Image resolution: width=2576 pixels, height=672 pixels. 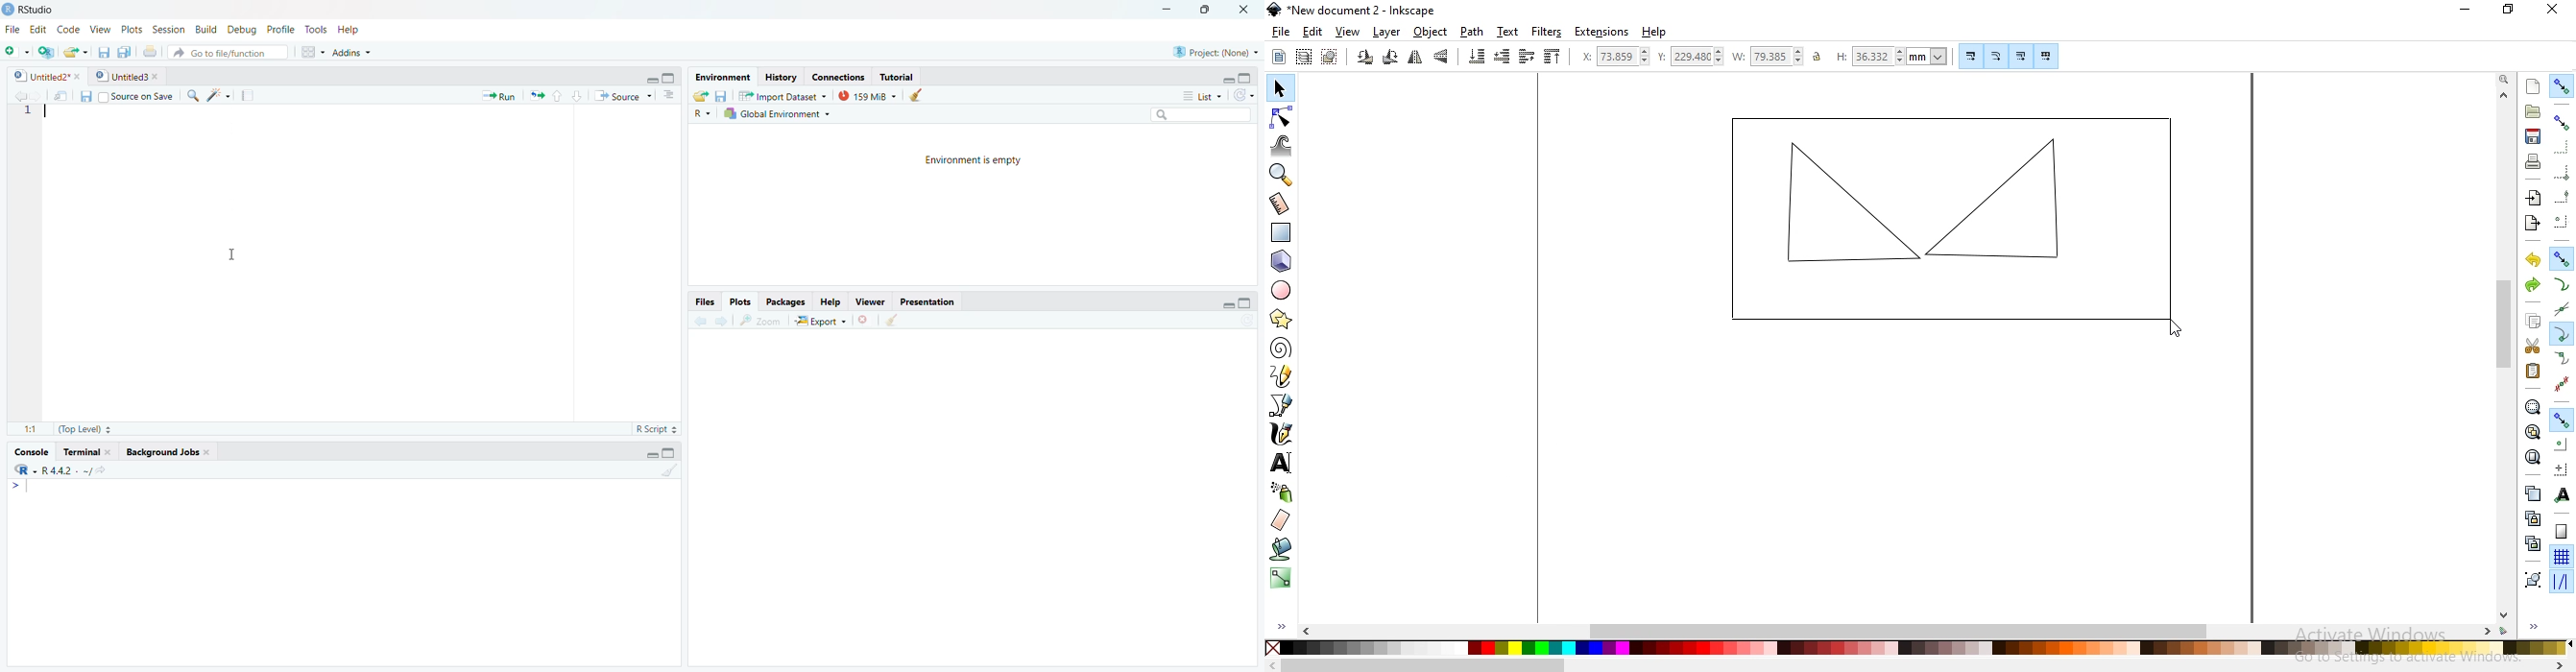 What do you see at coordinates (87, 453) in the screenshot?
I see `Terminal` at bounding box center [87, 453].